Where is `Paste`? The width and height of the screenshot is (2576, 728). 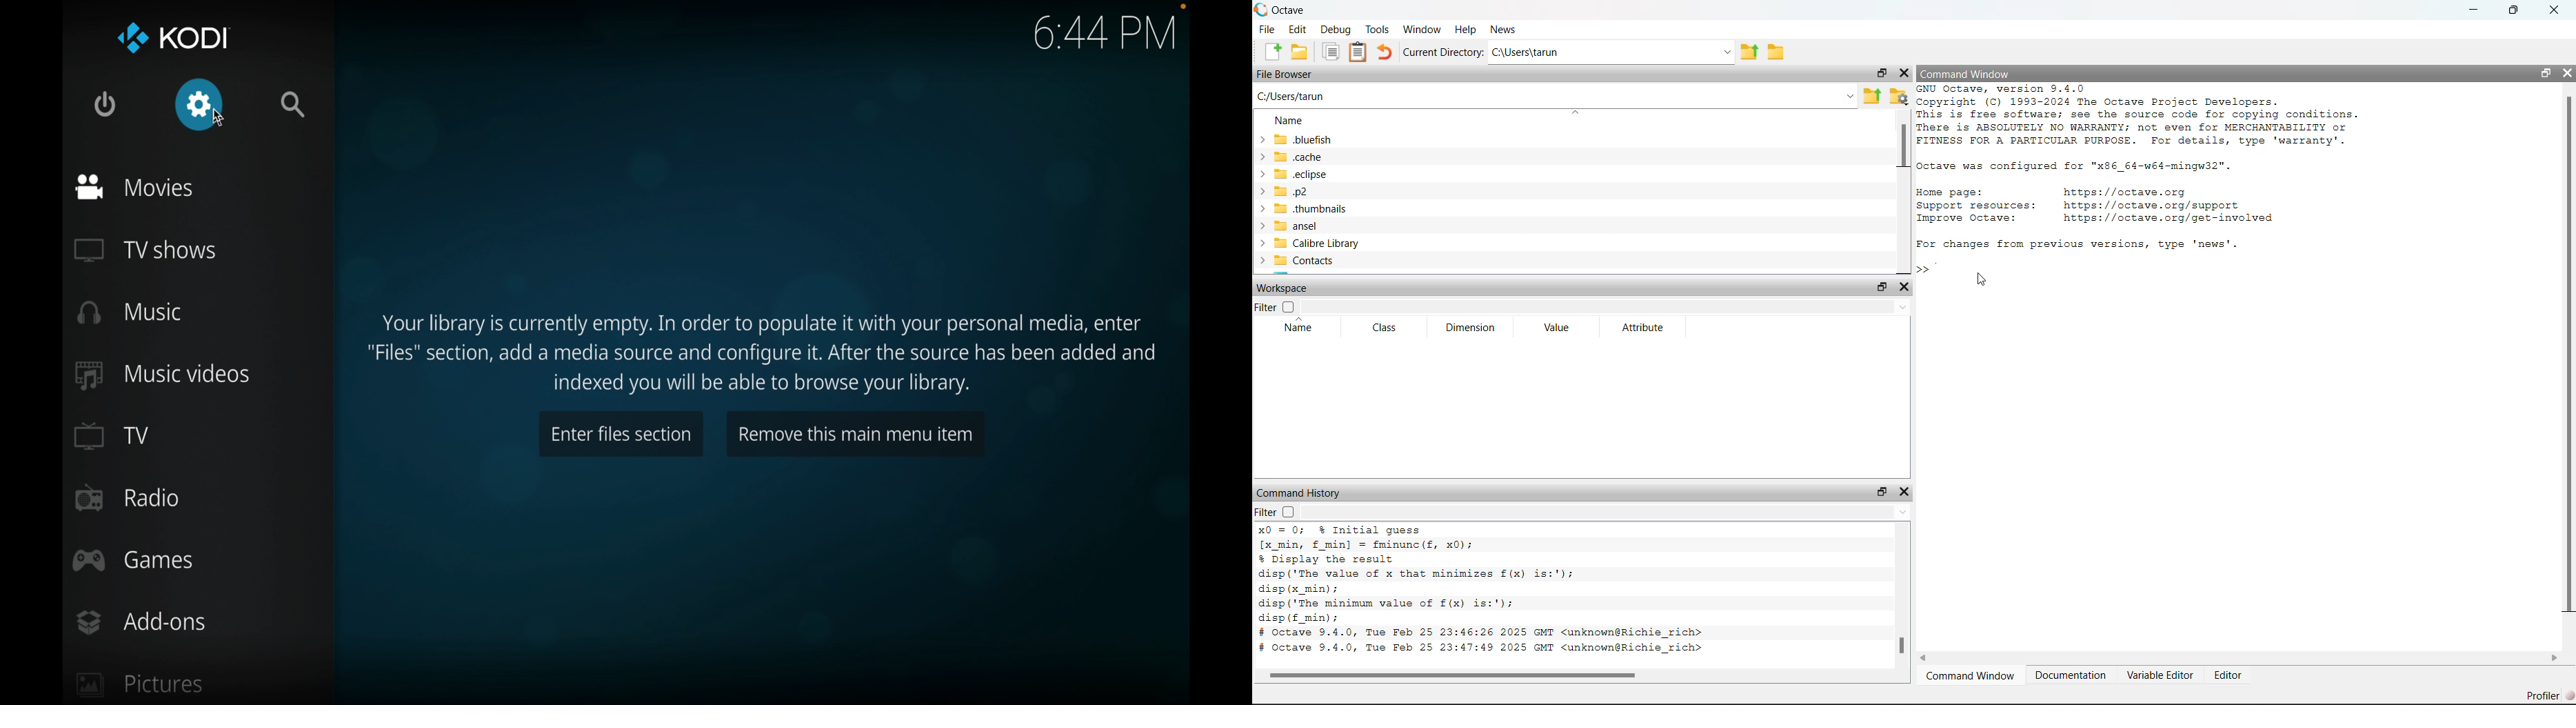
Paste is located at coordinates (1358, 54).